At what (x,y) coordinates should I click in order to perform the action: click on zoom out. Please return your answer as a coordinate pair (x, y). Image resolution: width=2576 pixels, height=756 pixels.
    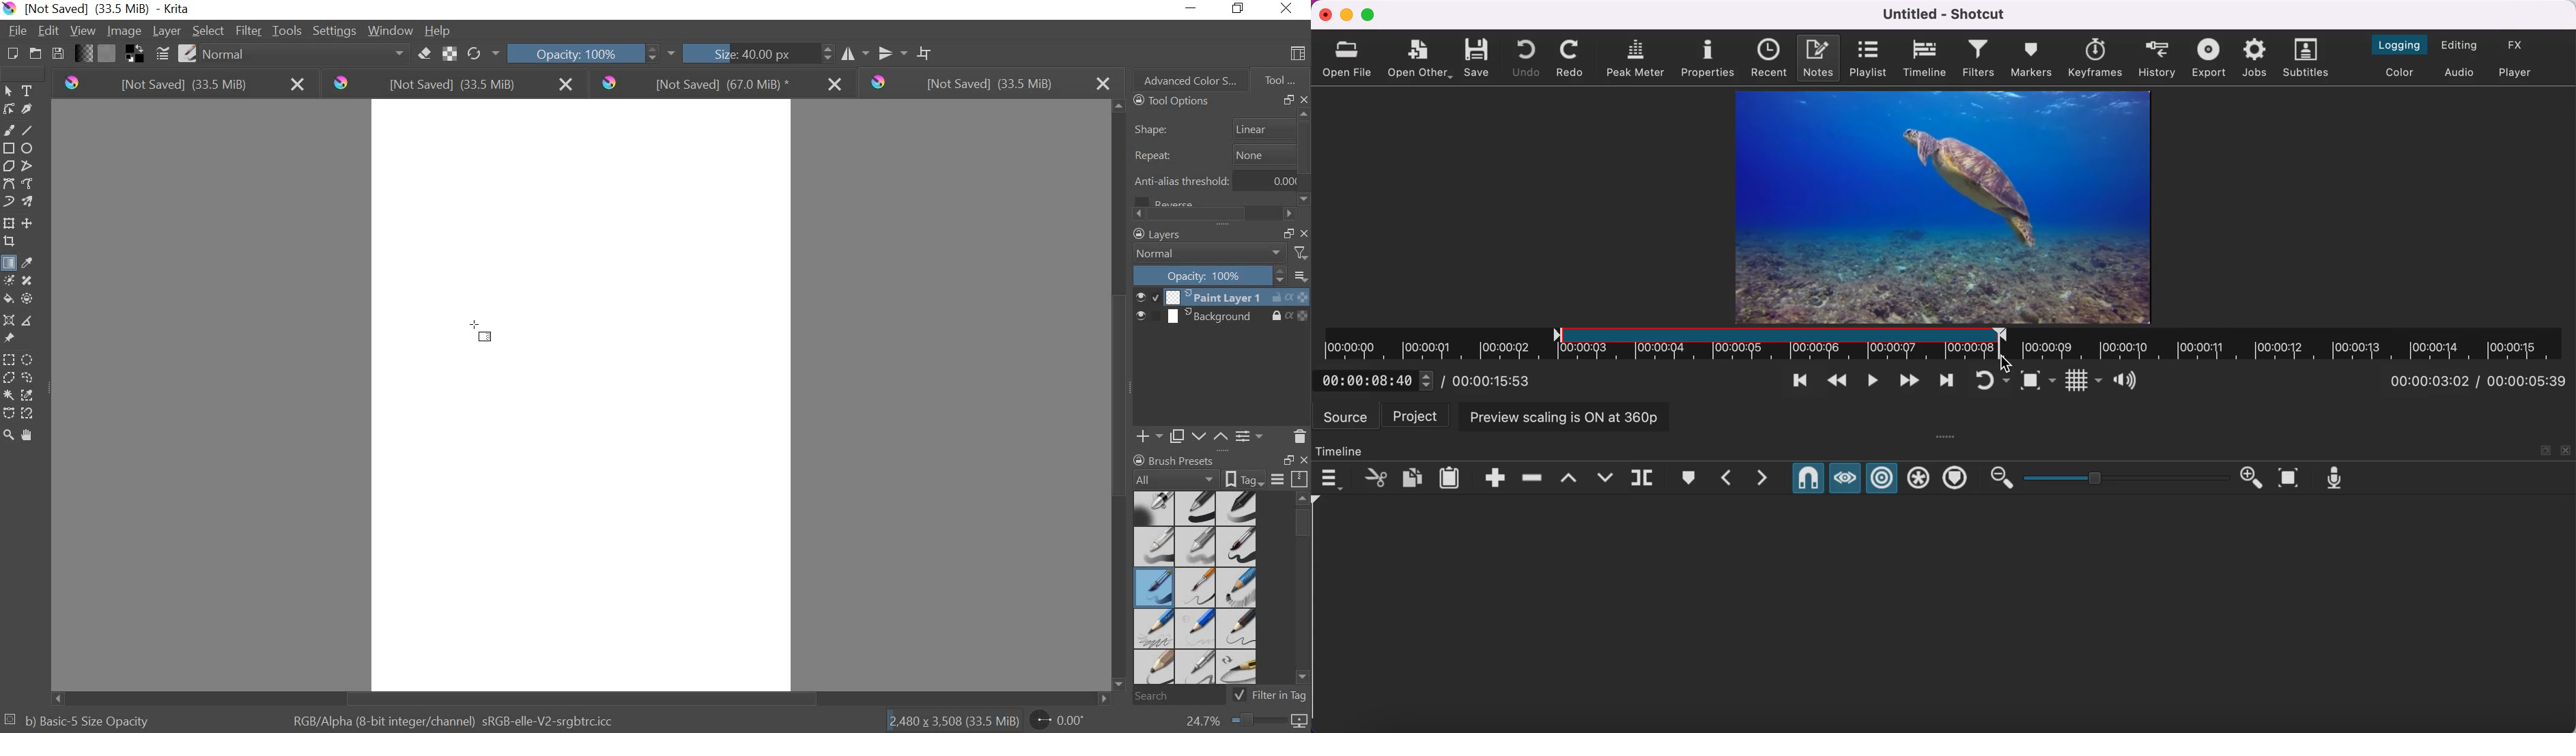
    Looking at the image, I should click on (2001, 479).